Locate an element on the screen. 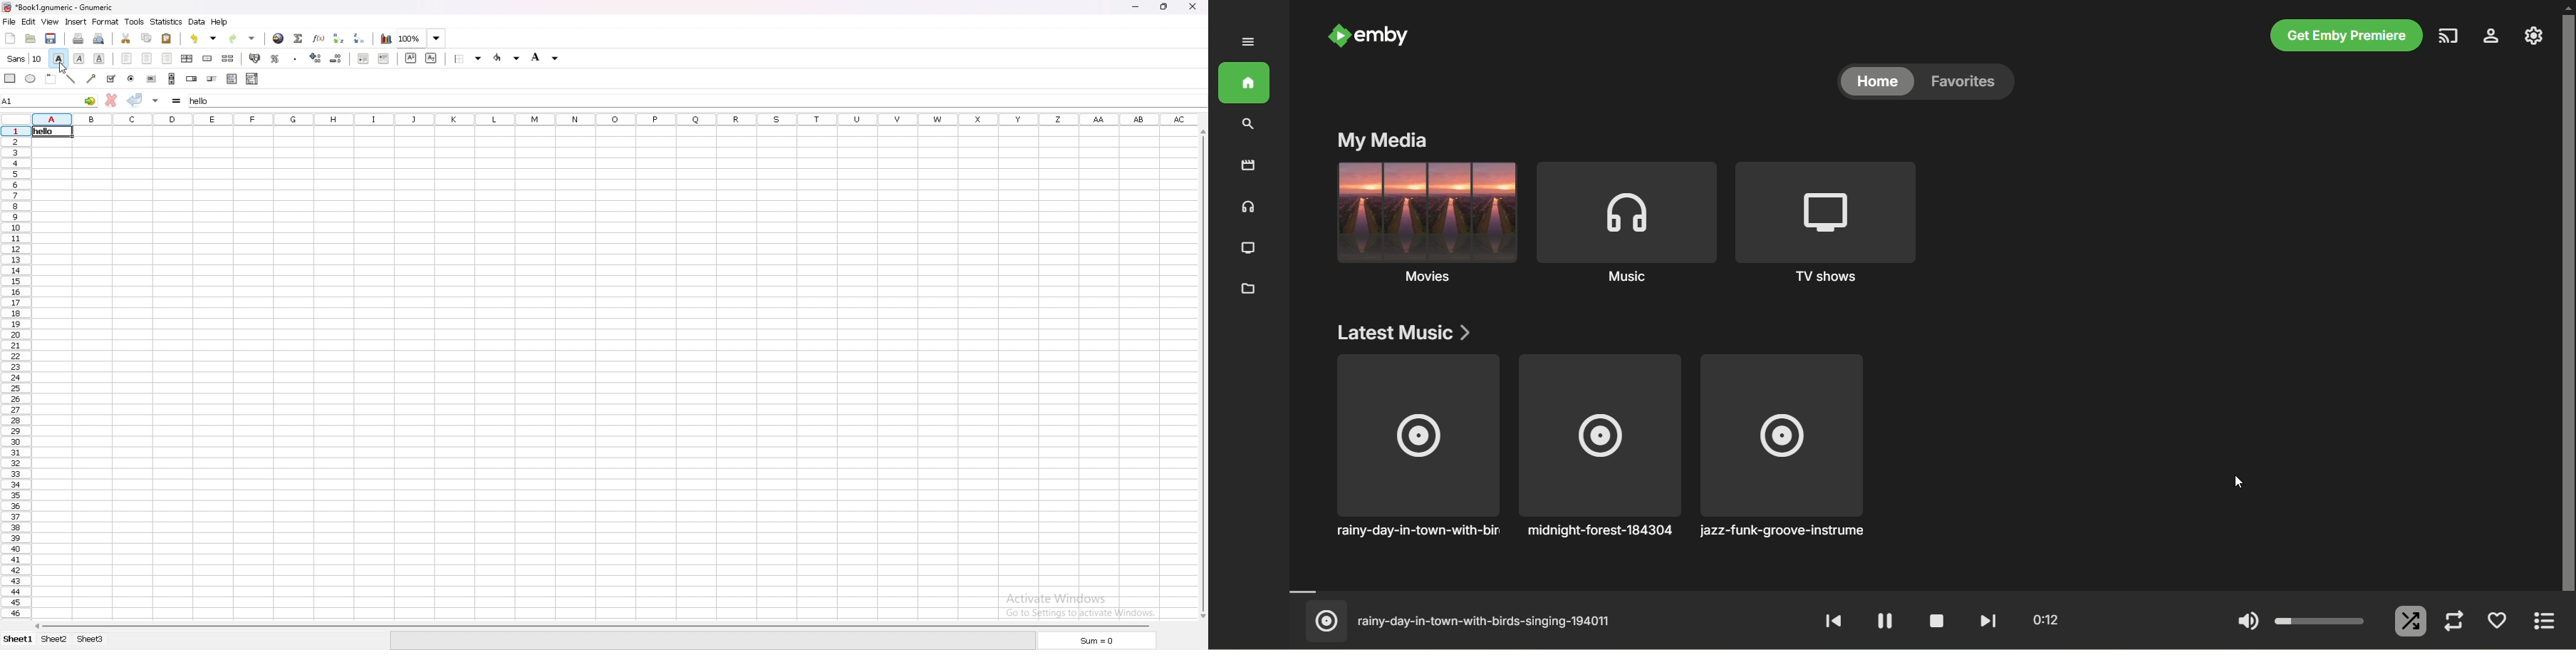 The image size is (2576, 672). sum=0 is located at coordinates (1099, 639).